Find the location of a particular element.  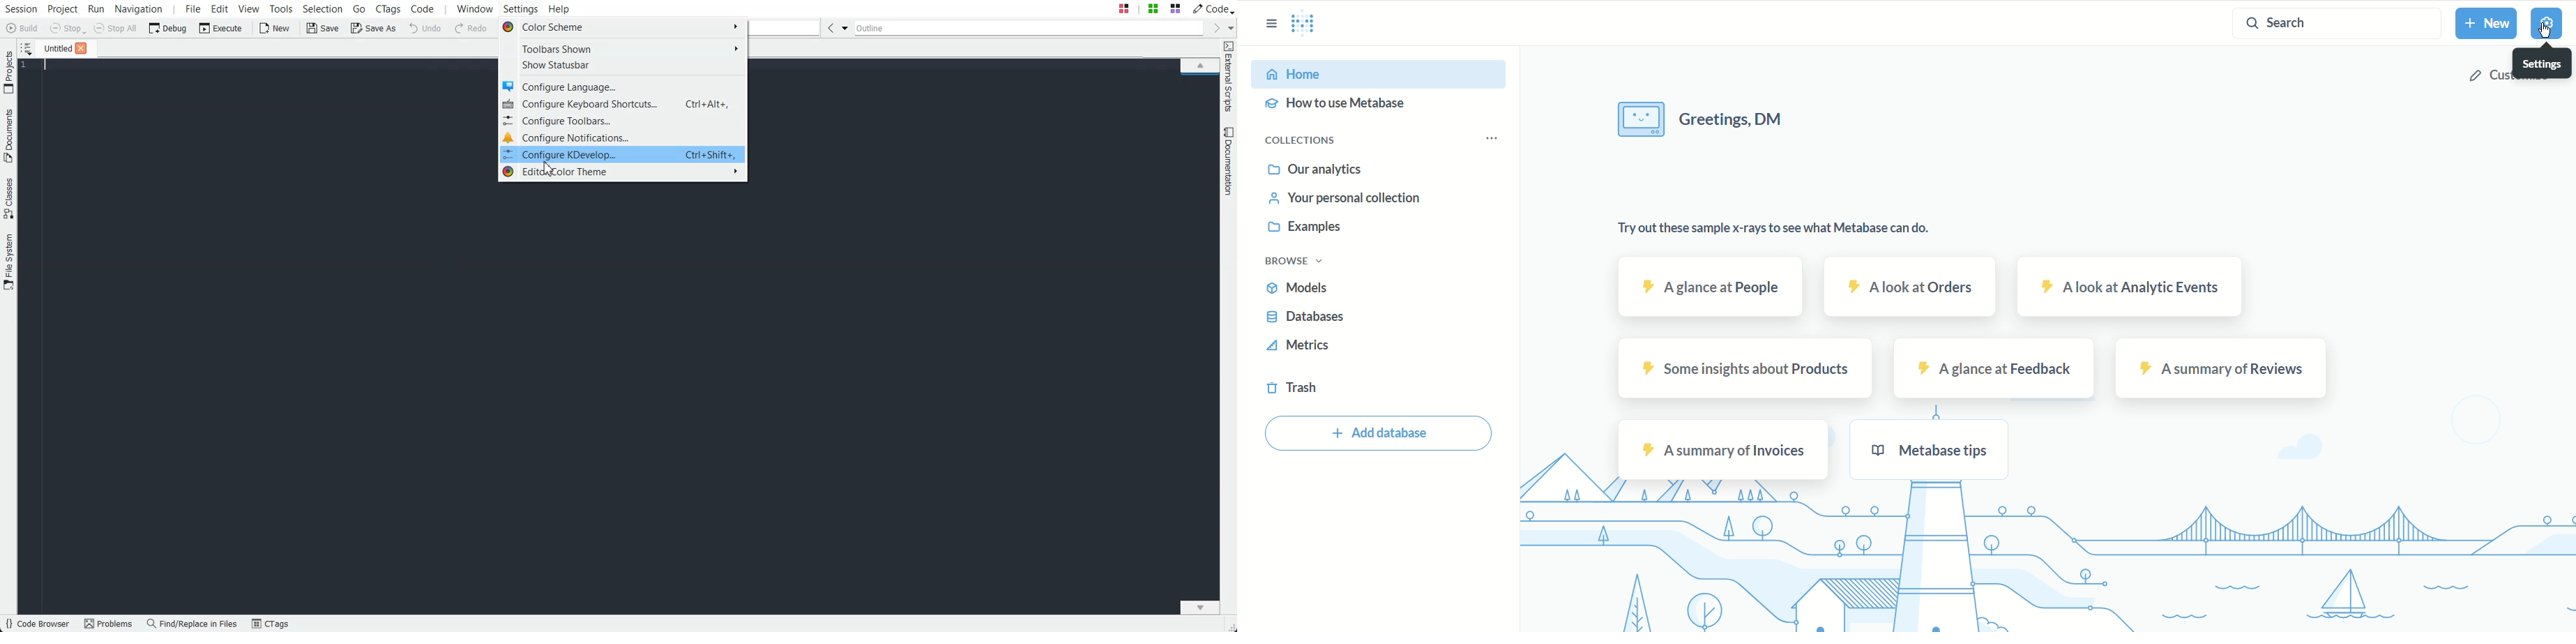

How to use metabase is located at coordinates (1358, 102).